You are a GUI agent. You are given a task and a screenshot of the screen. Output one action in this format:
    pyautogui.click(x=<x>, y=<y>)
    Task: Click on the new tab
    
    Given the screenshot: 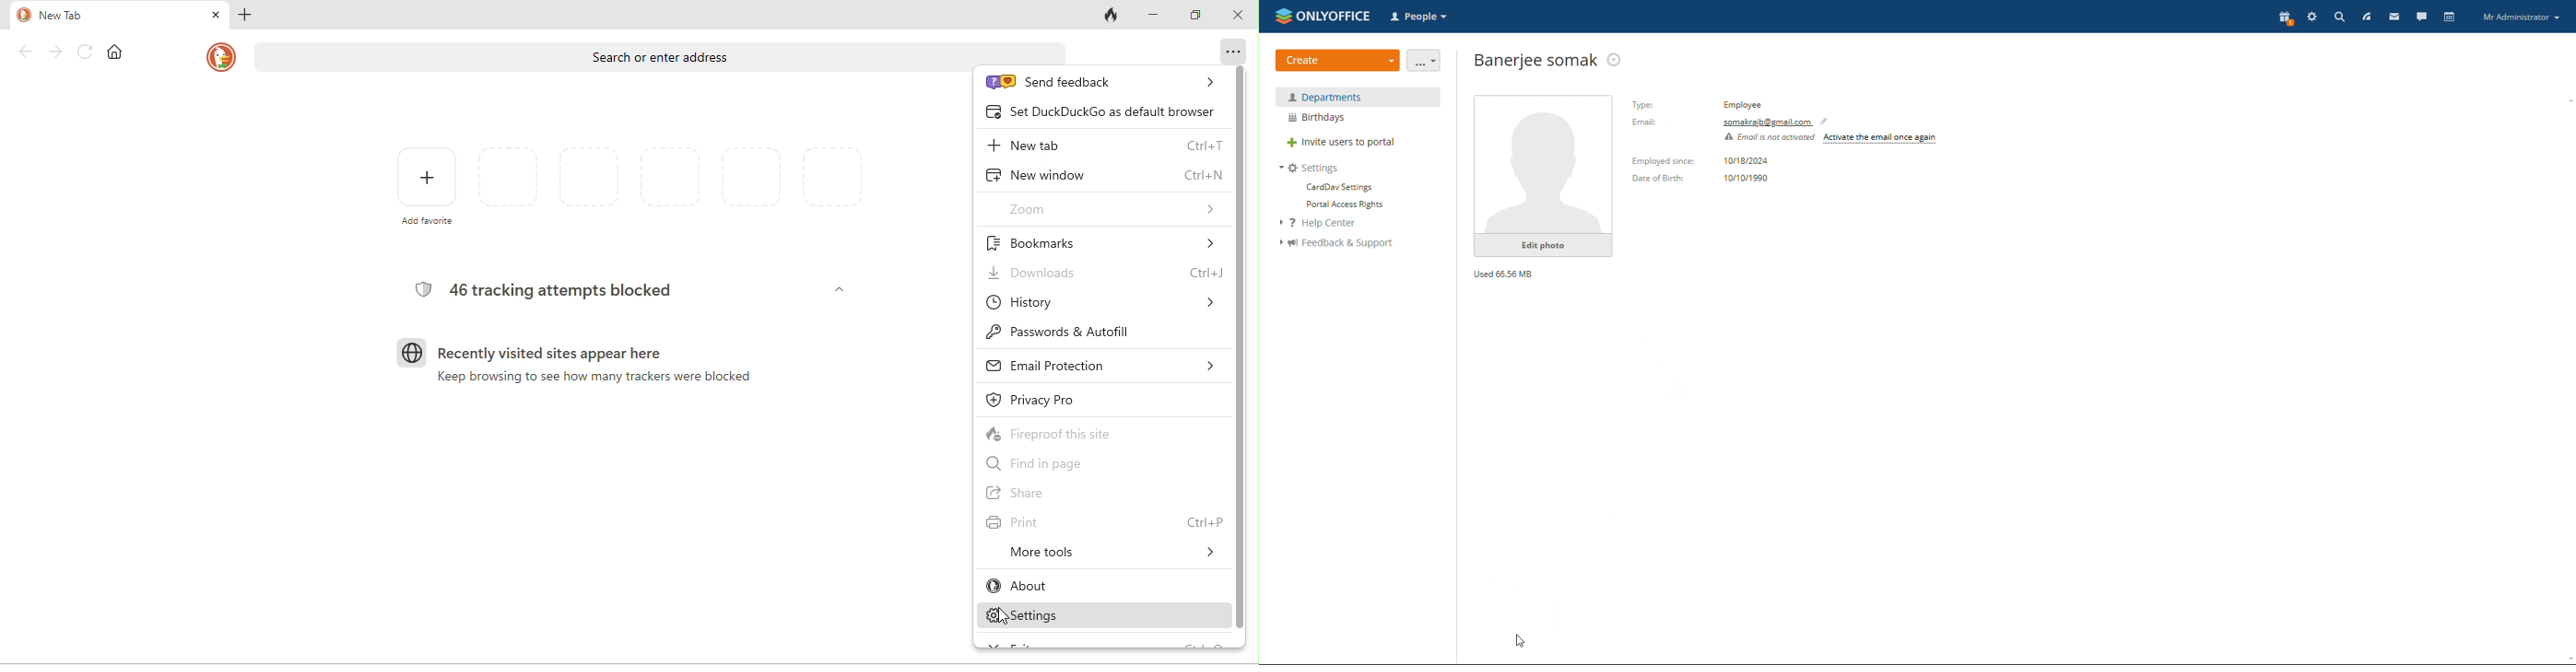 What is the action you would take?
    pyautogui.click(x=119, y=20)
    